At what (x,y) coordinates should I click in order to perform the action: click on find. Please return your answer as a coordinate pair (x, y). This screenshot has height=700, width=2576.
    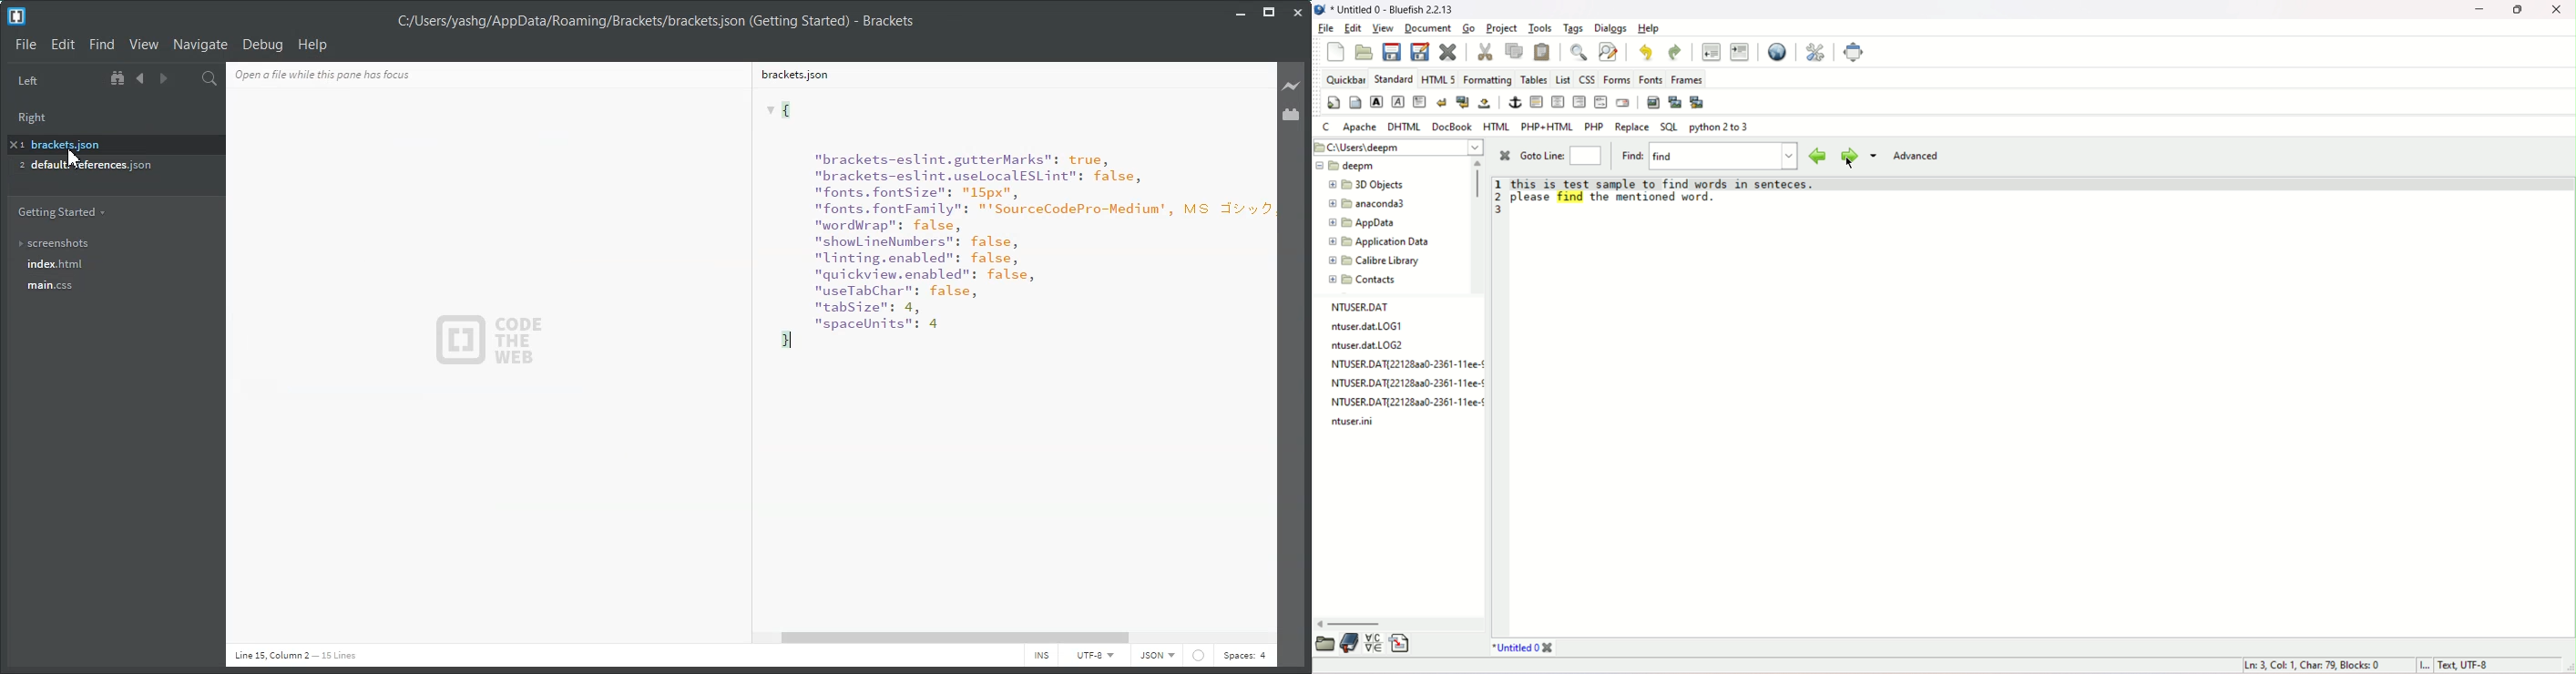
    Looking at the image, I should click on (1723, 156).